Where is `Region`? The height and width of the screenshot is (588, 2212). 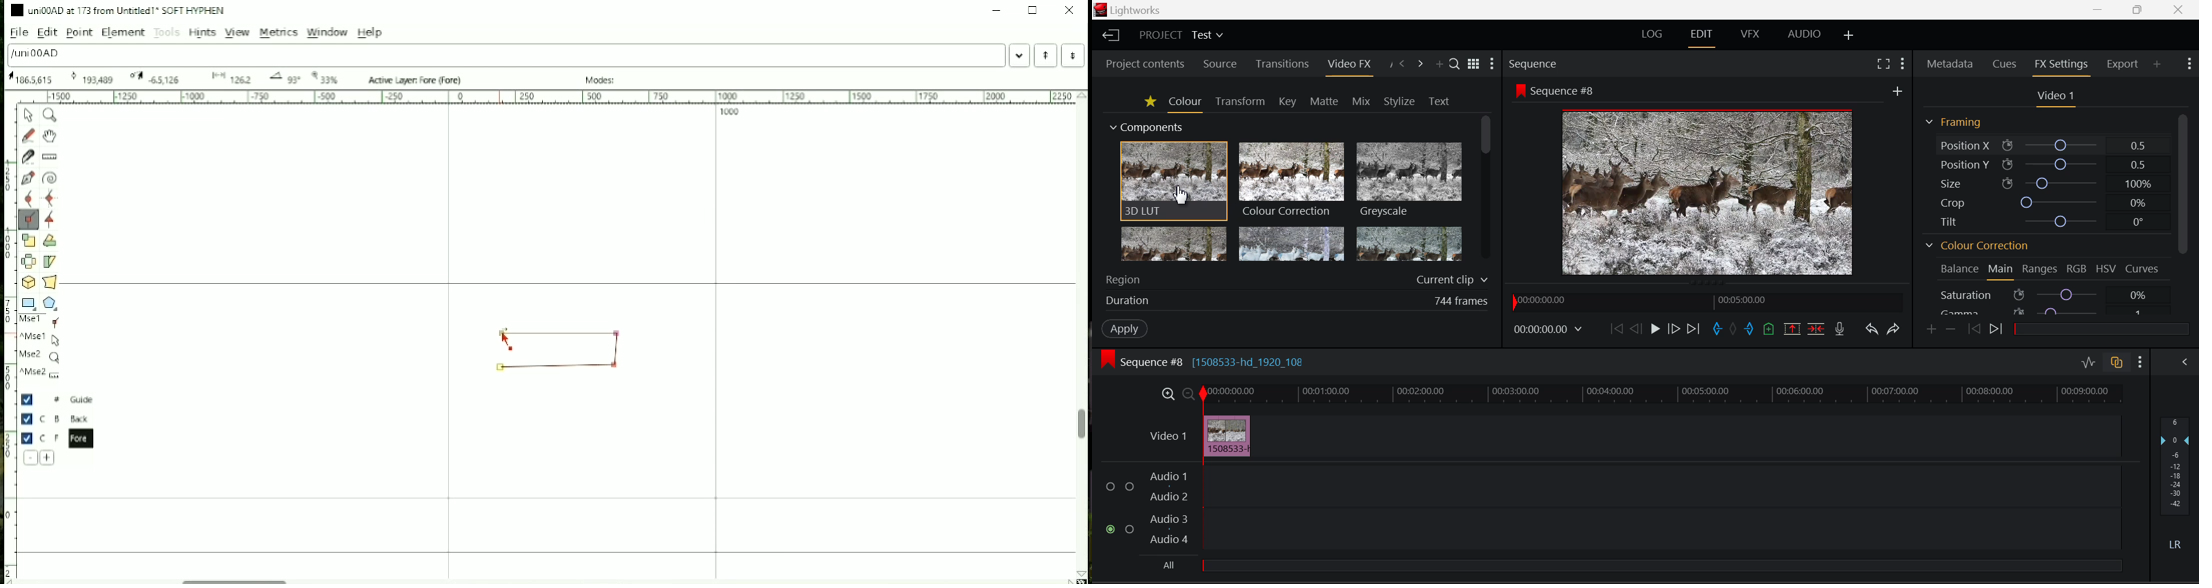
Region is located at coordinates (1295, 279).